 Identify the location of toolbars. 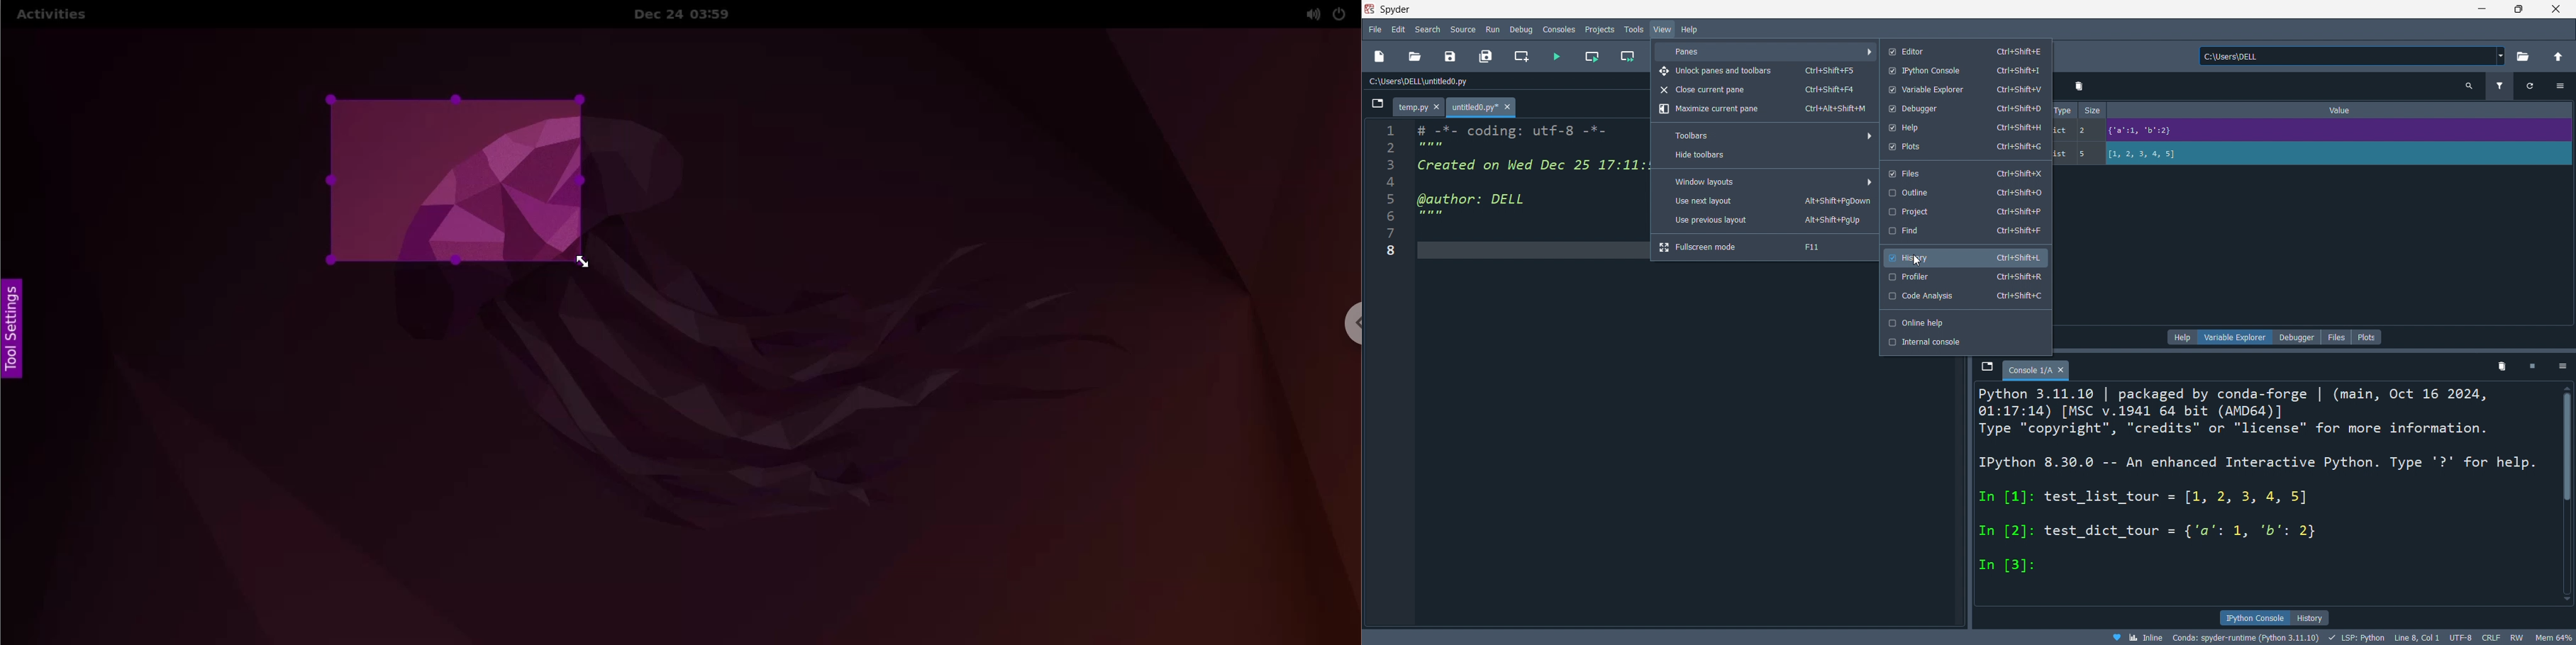
(1771, 135).